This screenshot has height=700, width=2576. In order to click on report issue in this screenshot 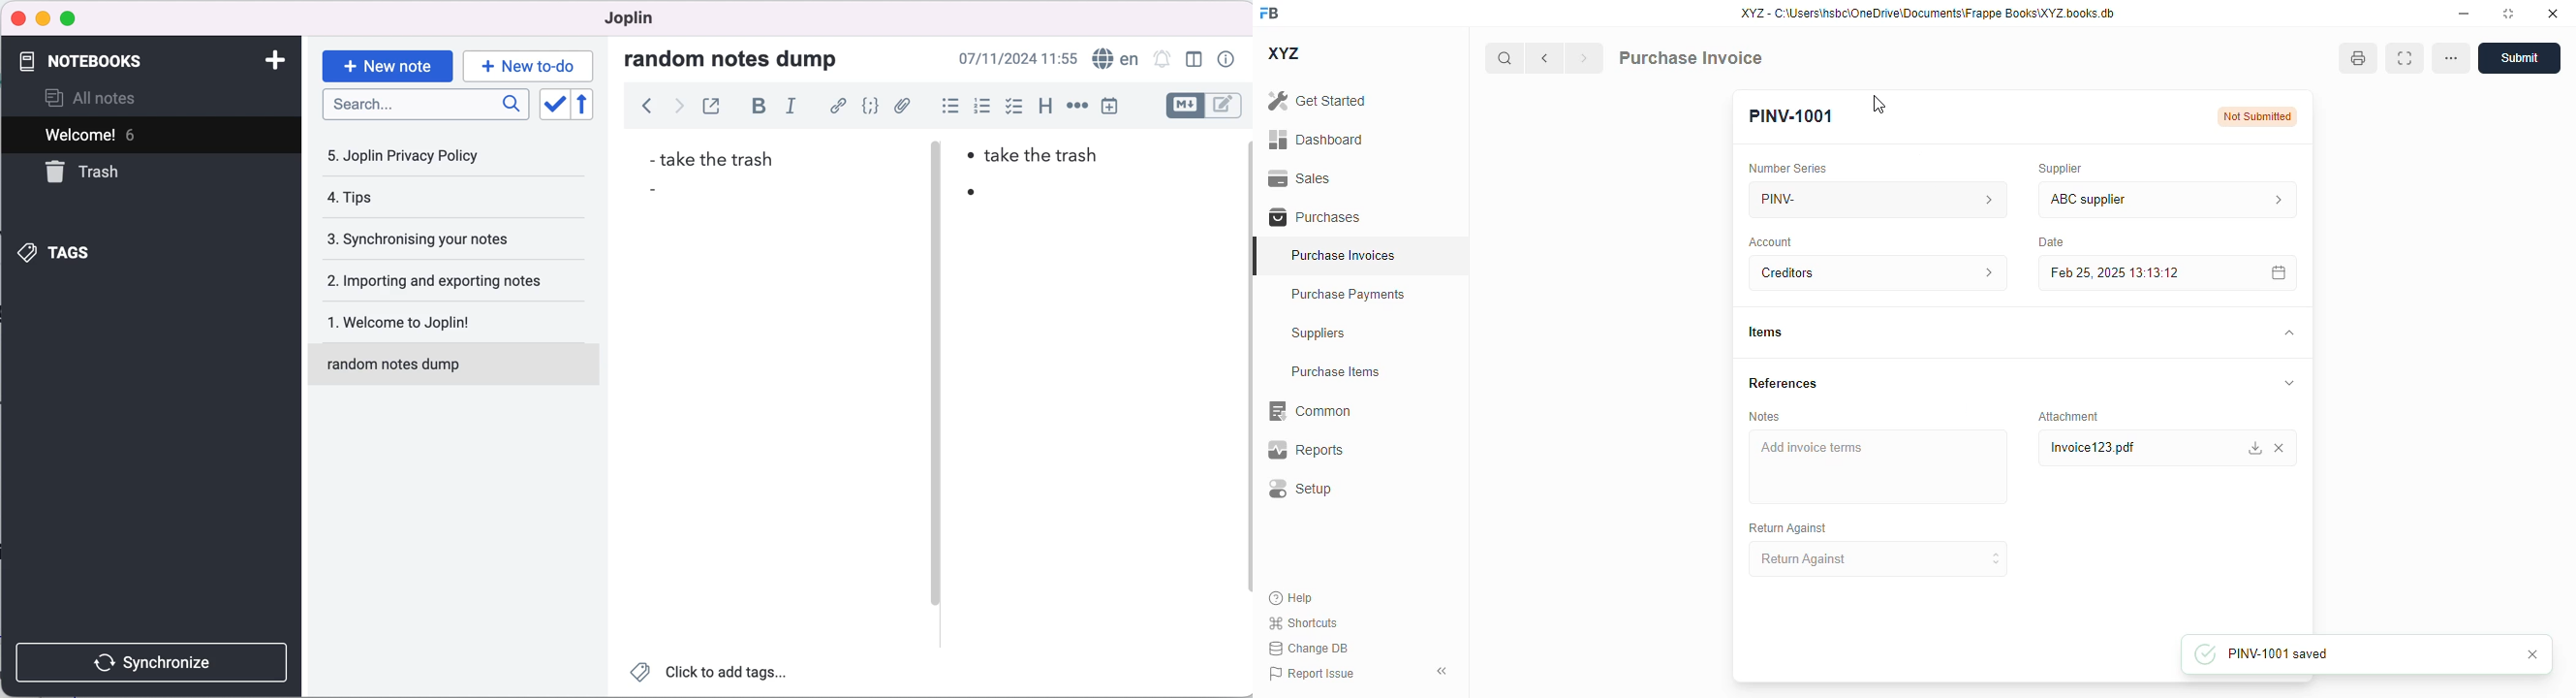, I will do `click(1311, 674)`.